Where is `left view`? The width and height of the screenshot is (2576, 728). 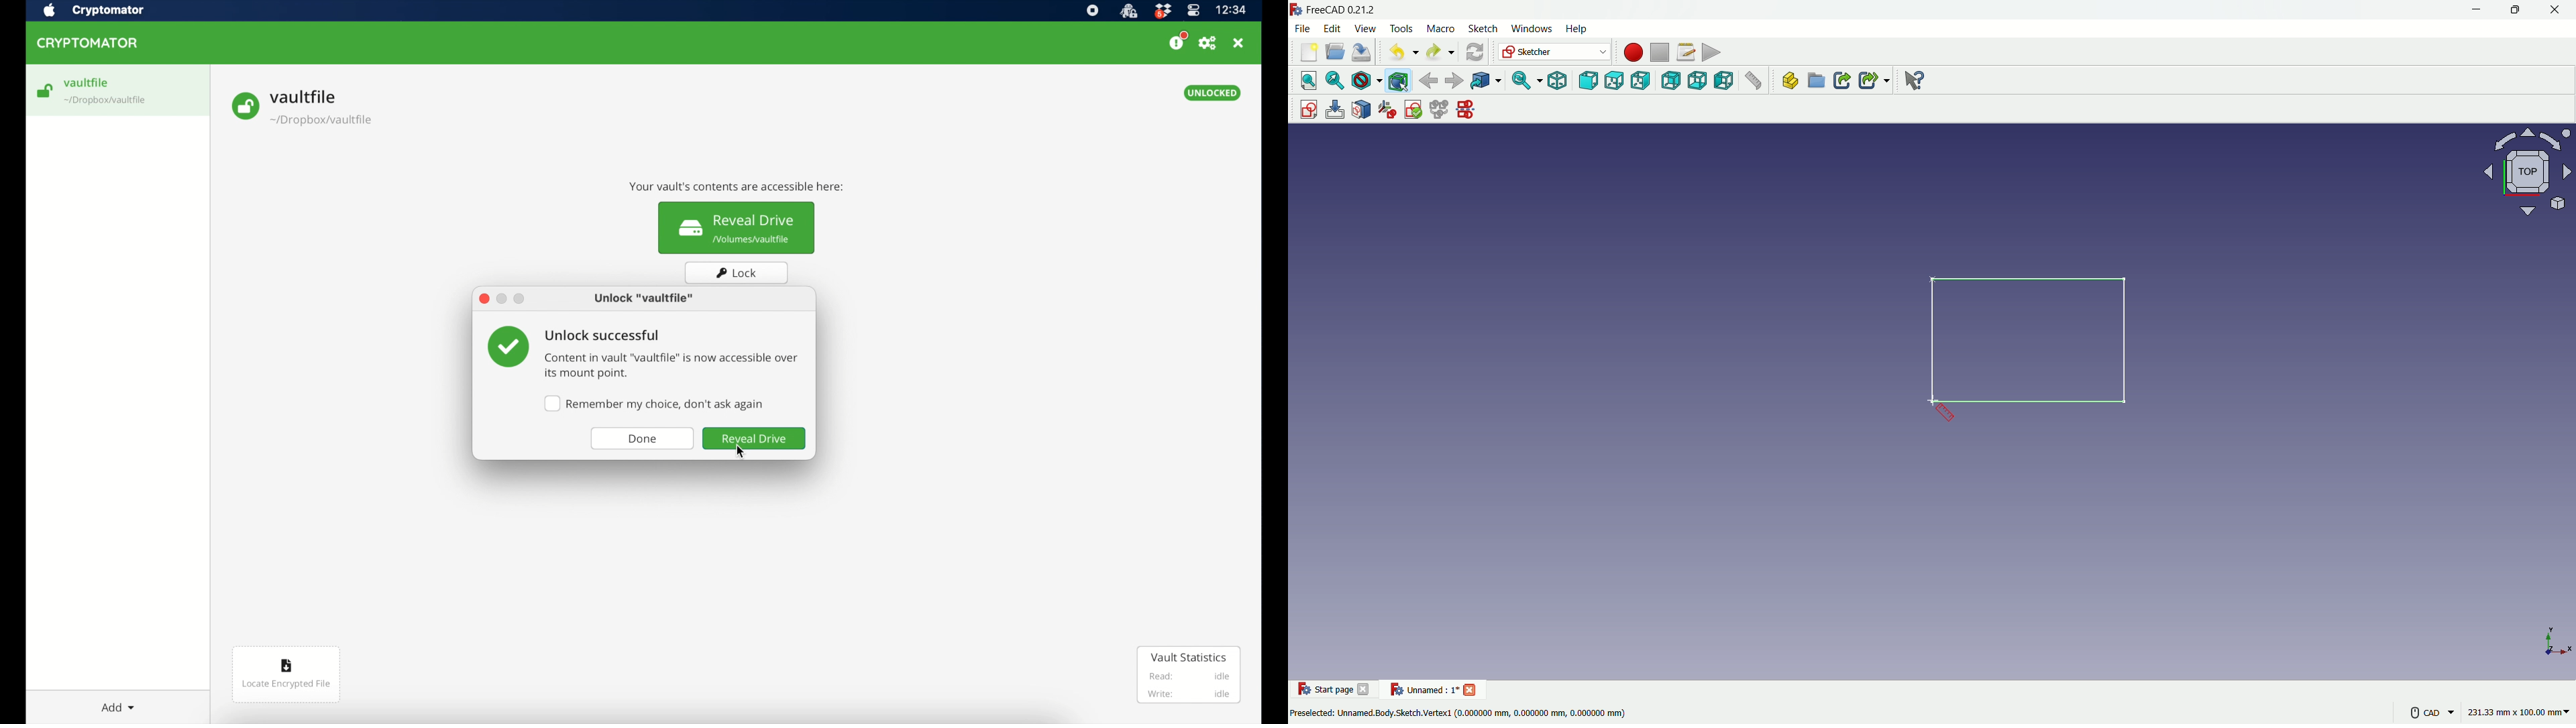
left view is located at coordinates (1726, 82).